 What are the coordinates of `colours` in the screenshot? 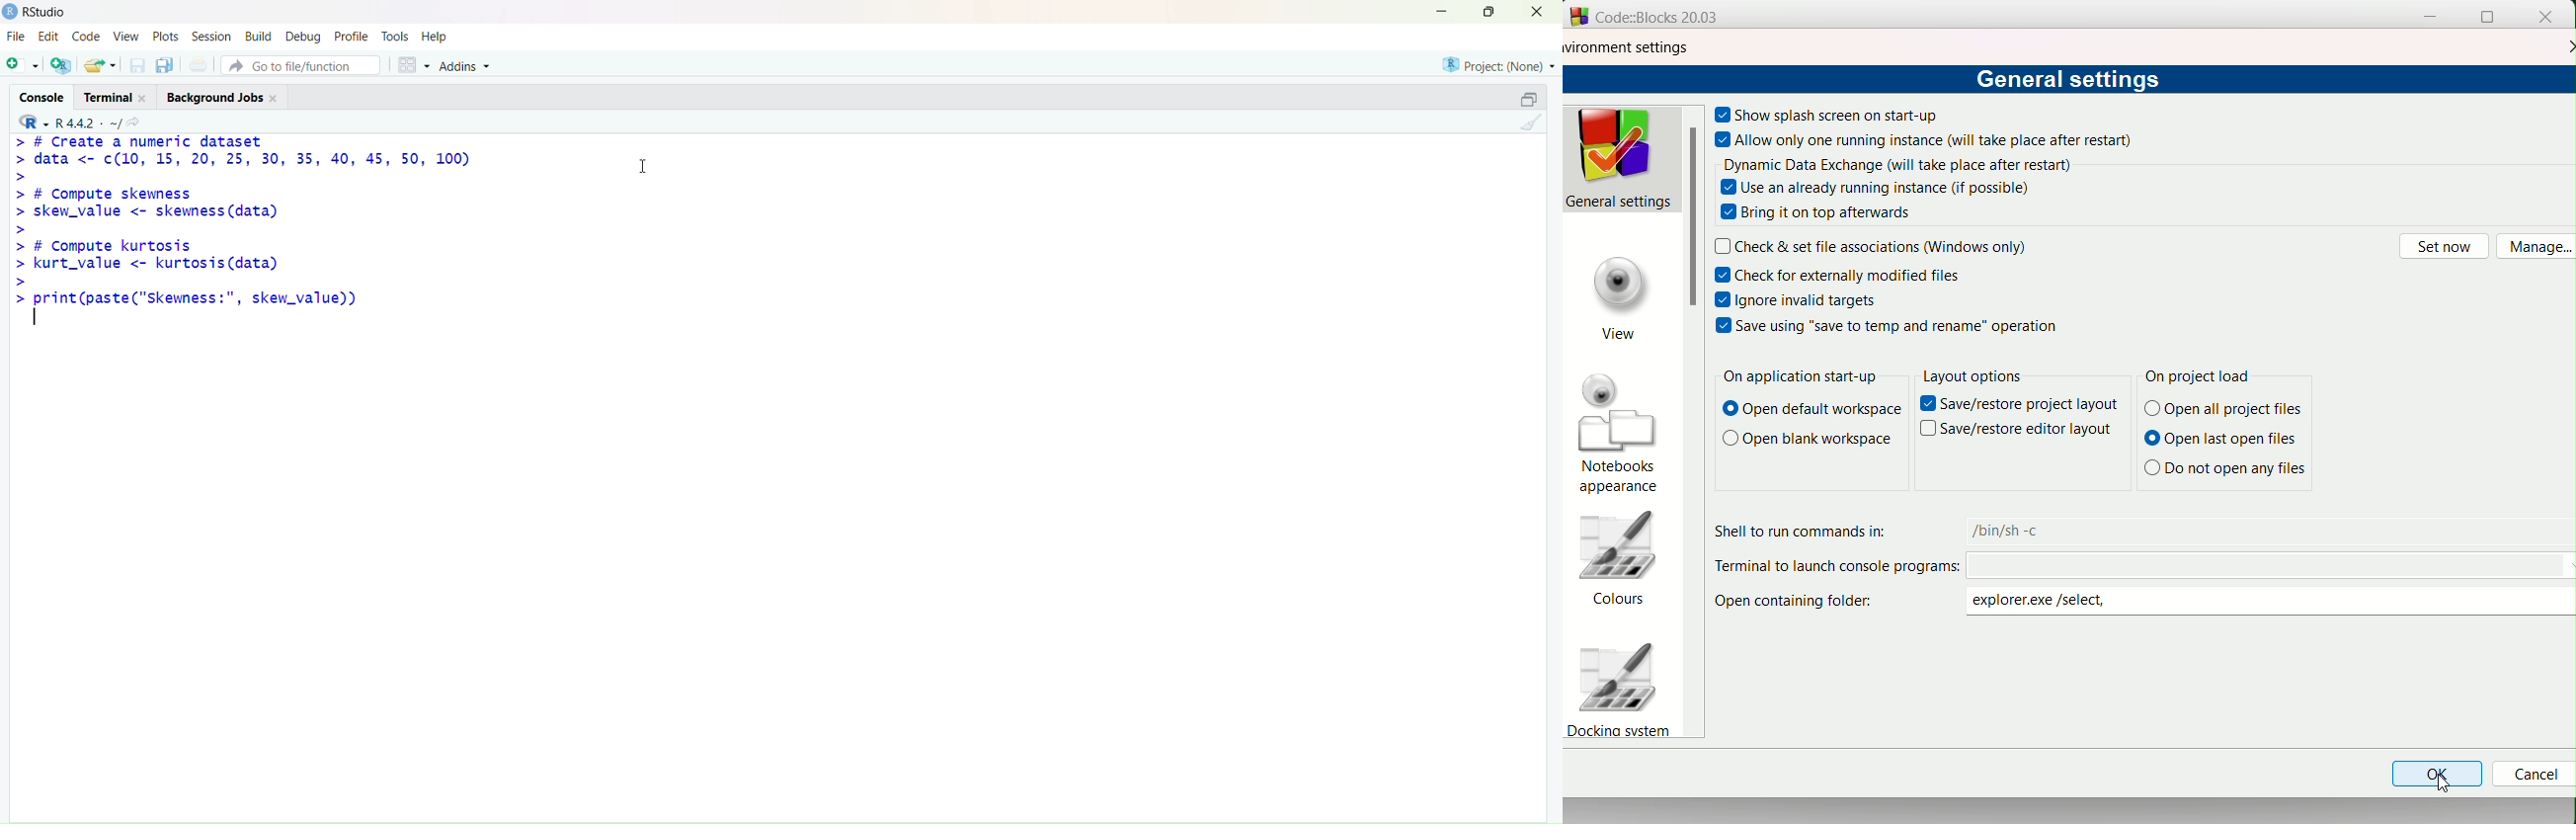 It's located at (1627, 560).